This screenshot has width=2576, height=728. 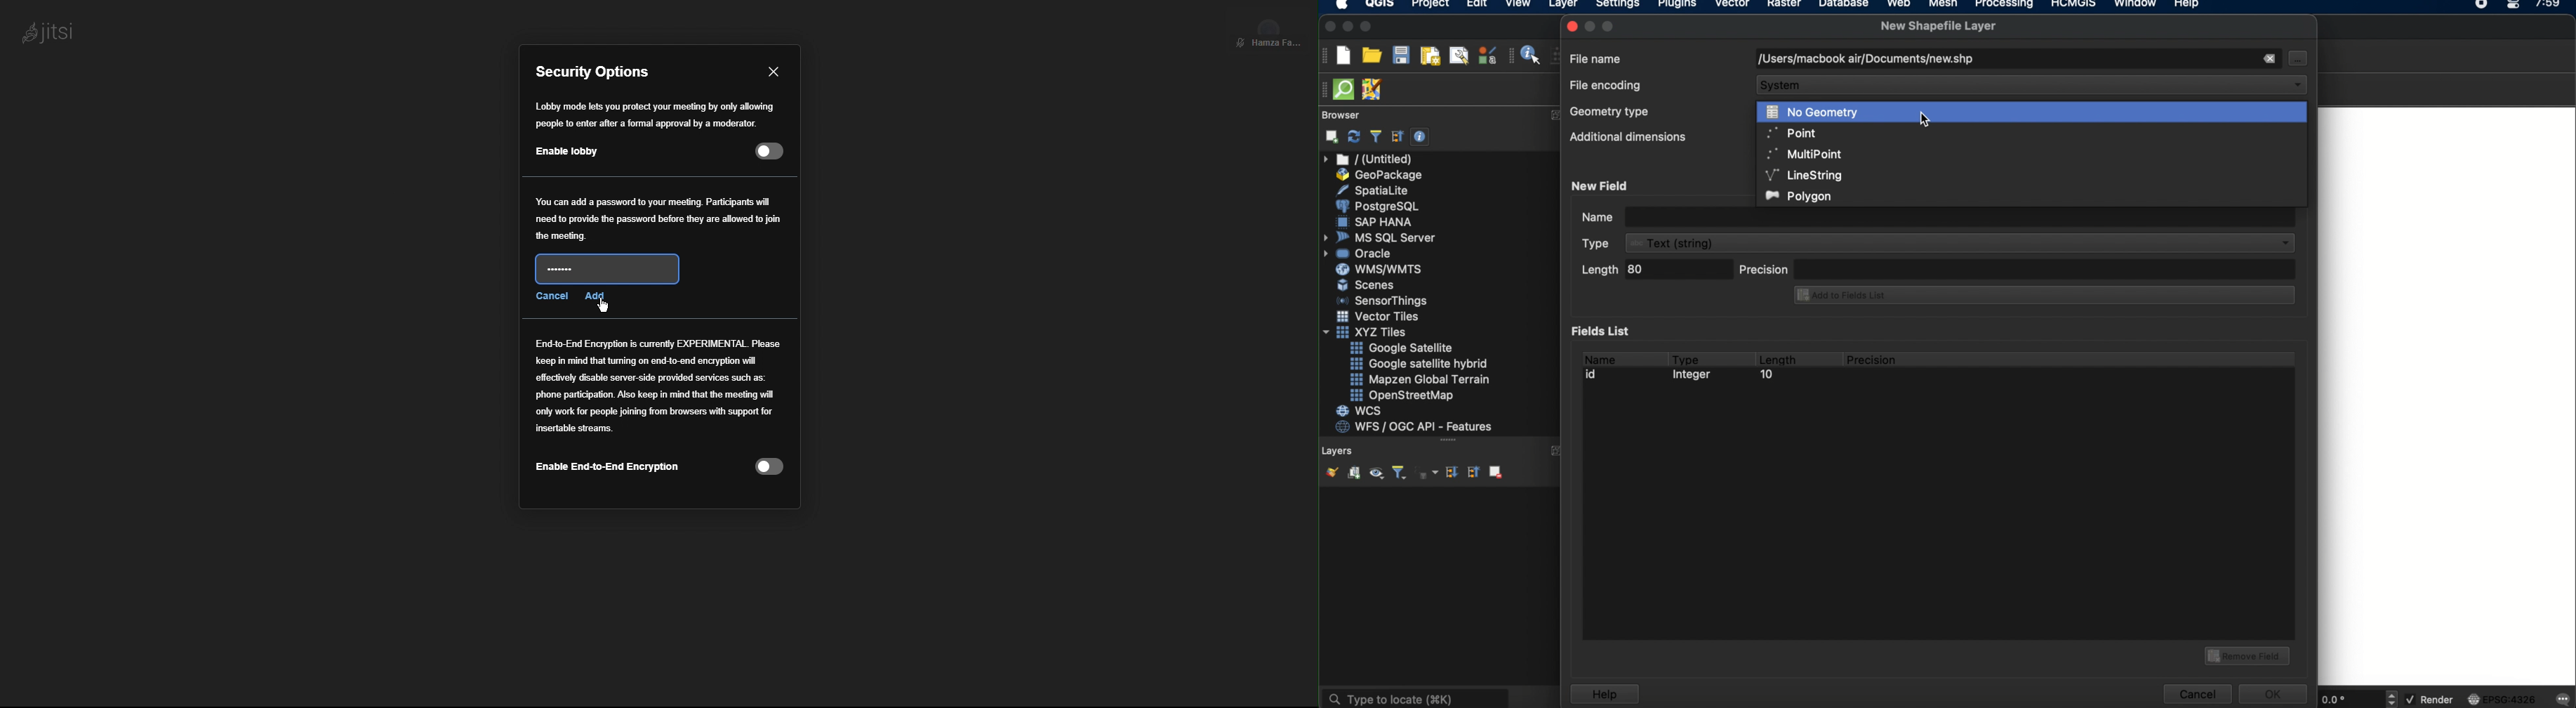 What do you see at coordinates (1927, 119) in the screenshot?
I see `cursor` at bounding box center [1927, 119].